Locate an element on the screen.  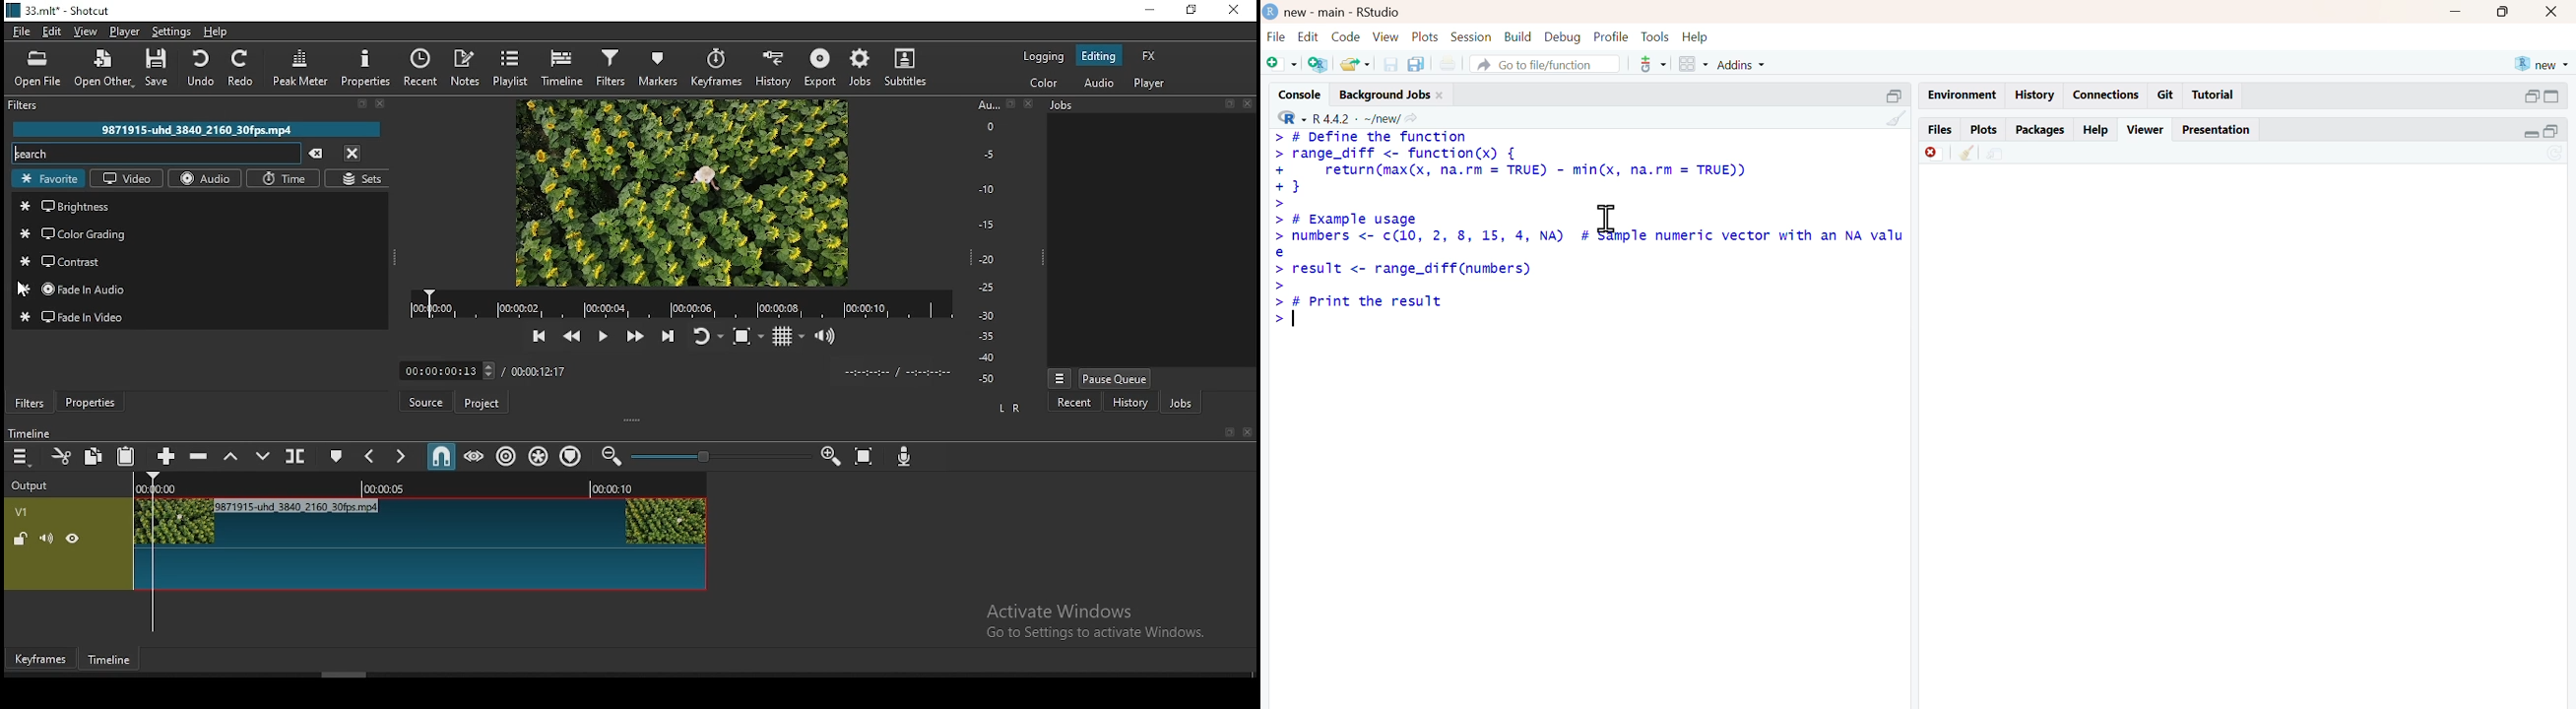
minimize is located at coordinates (1153, 11).